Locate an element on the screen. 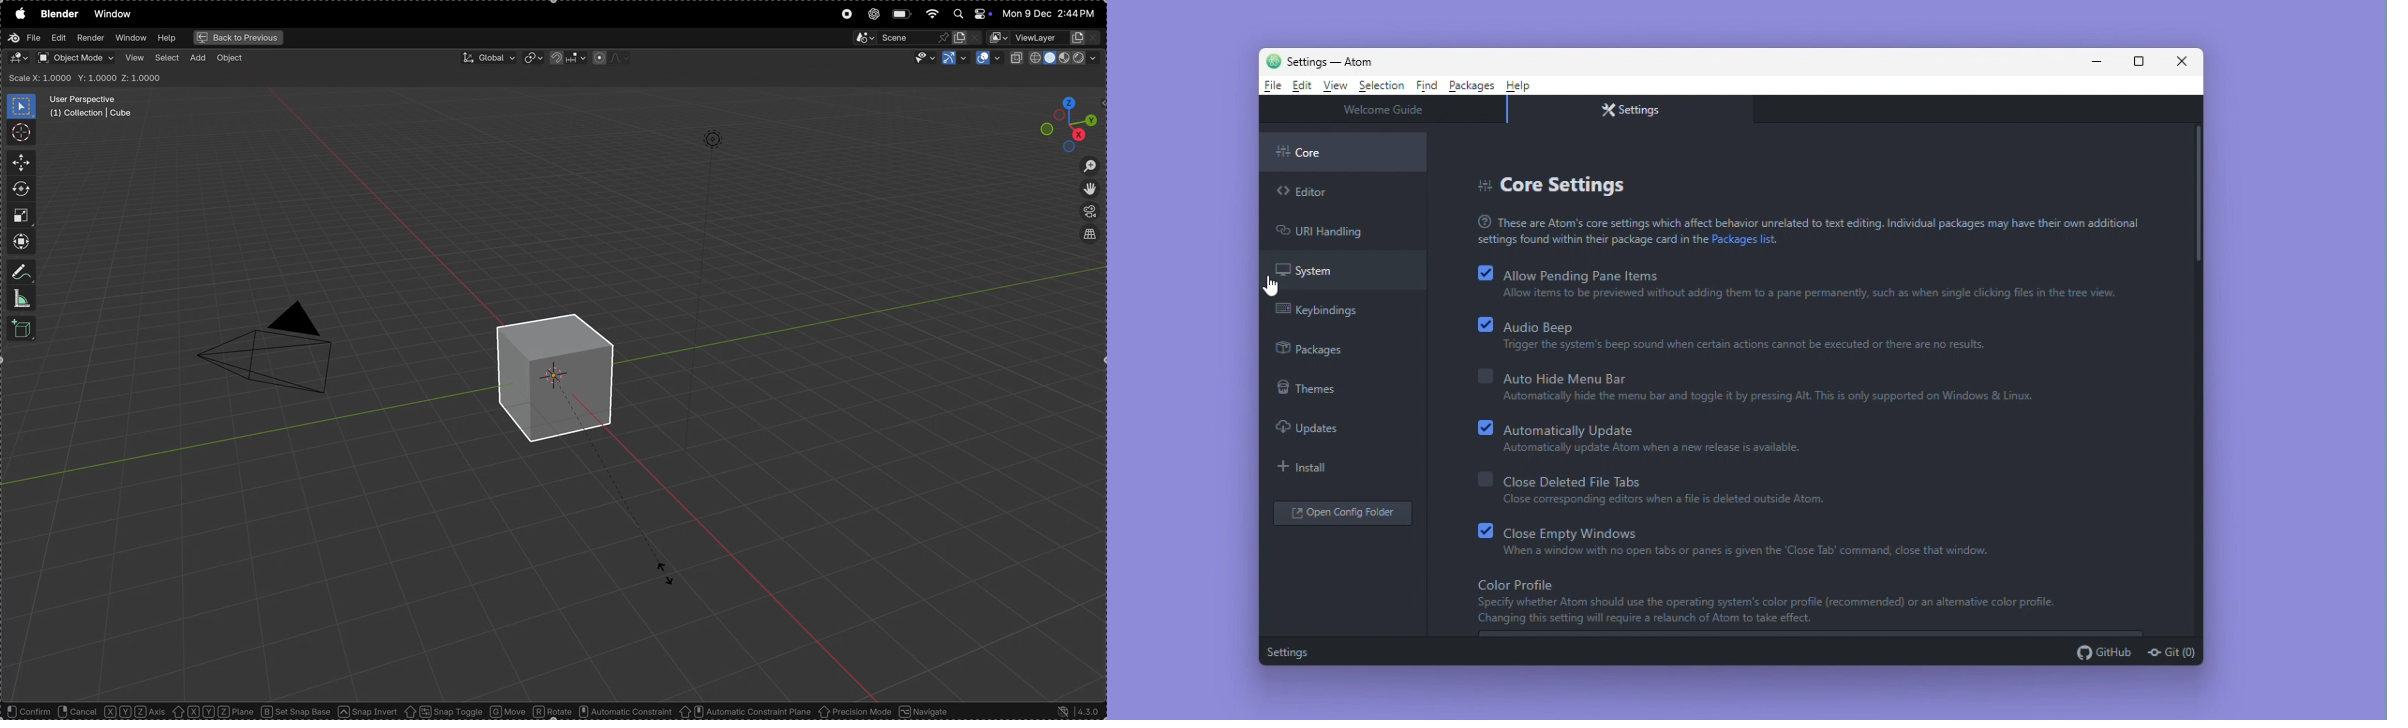  visibility is located at coordinates (924, 59).